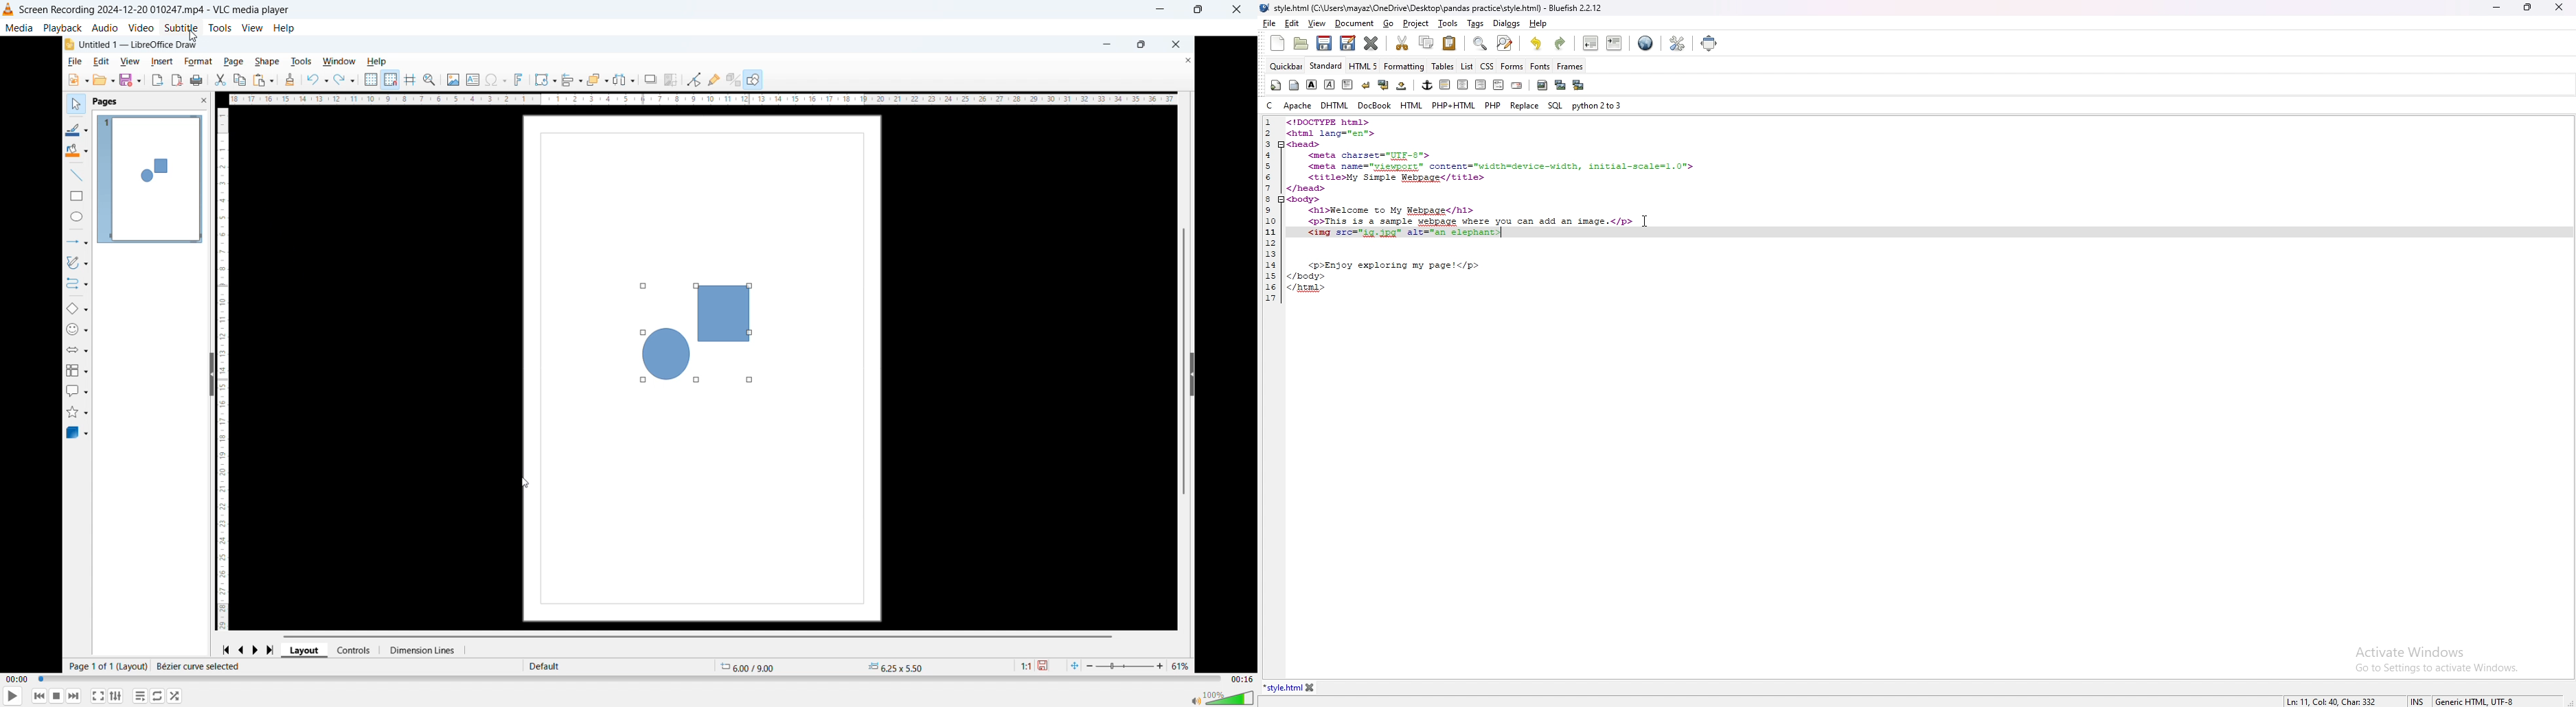 Image resolution: width=2576 pixels, height=728 pixels. Describe the element at coordinates (161, 62) in the screenshot. I see `insert` at that location.